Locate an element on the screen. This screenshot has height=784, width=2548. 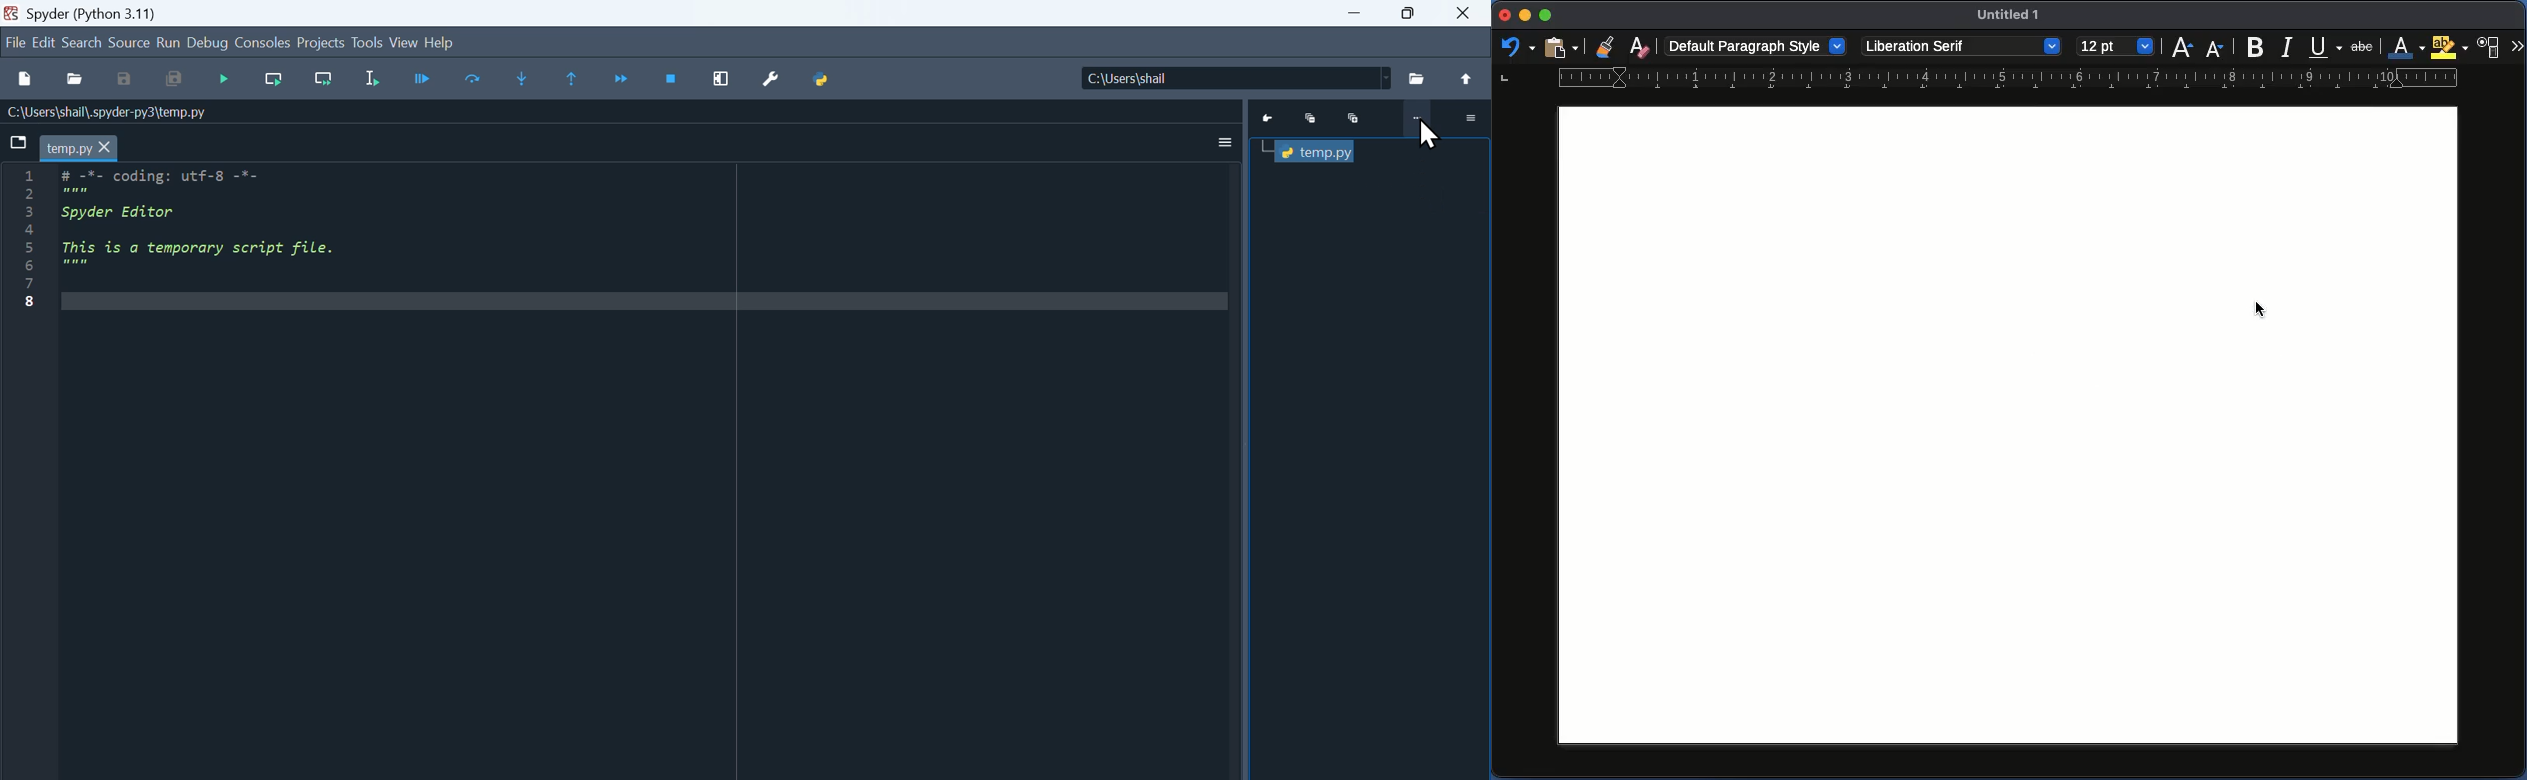
Continue execution until next breakpoint is located at coordinates (624, 81).